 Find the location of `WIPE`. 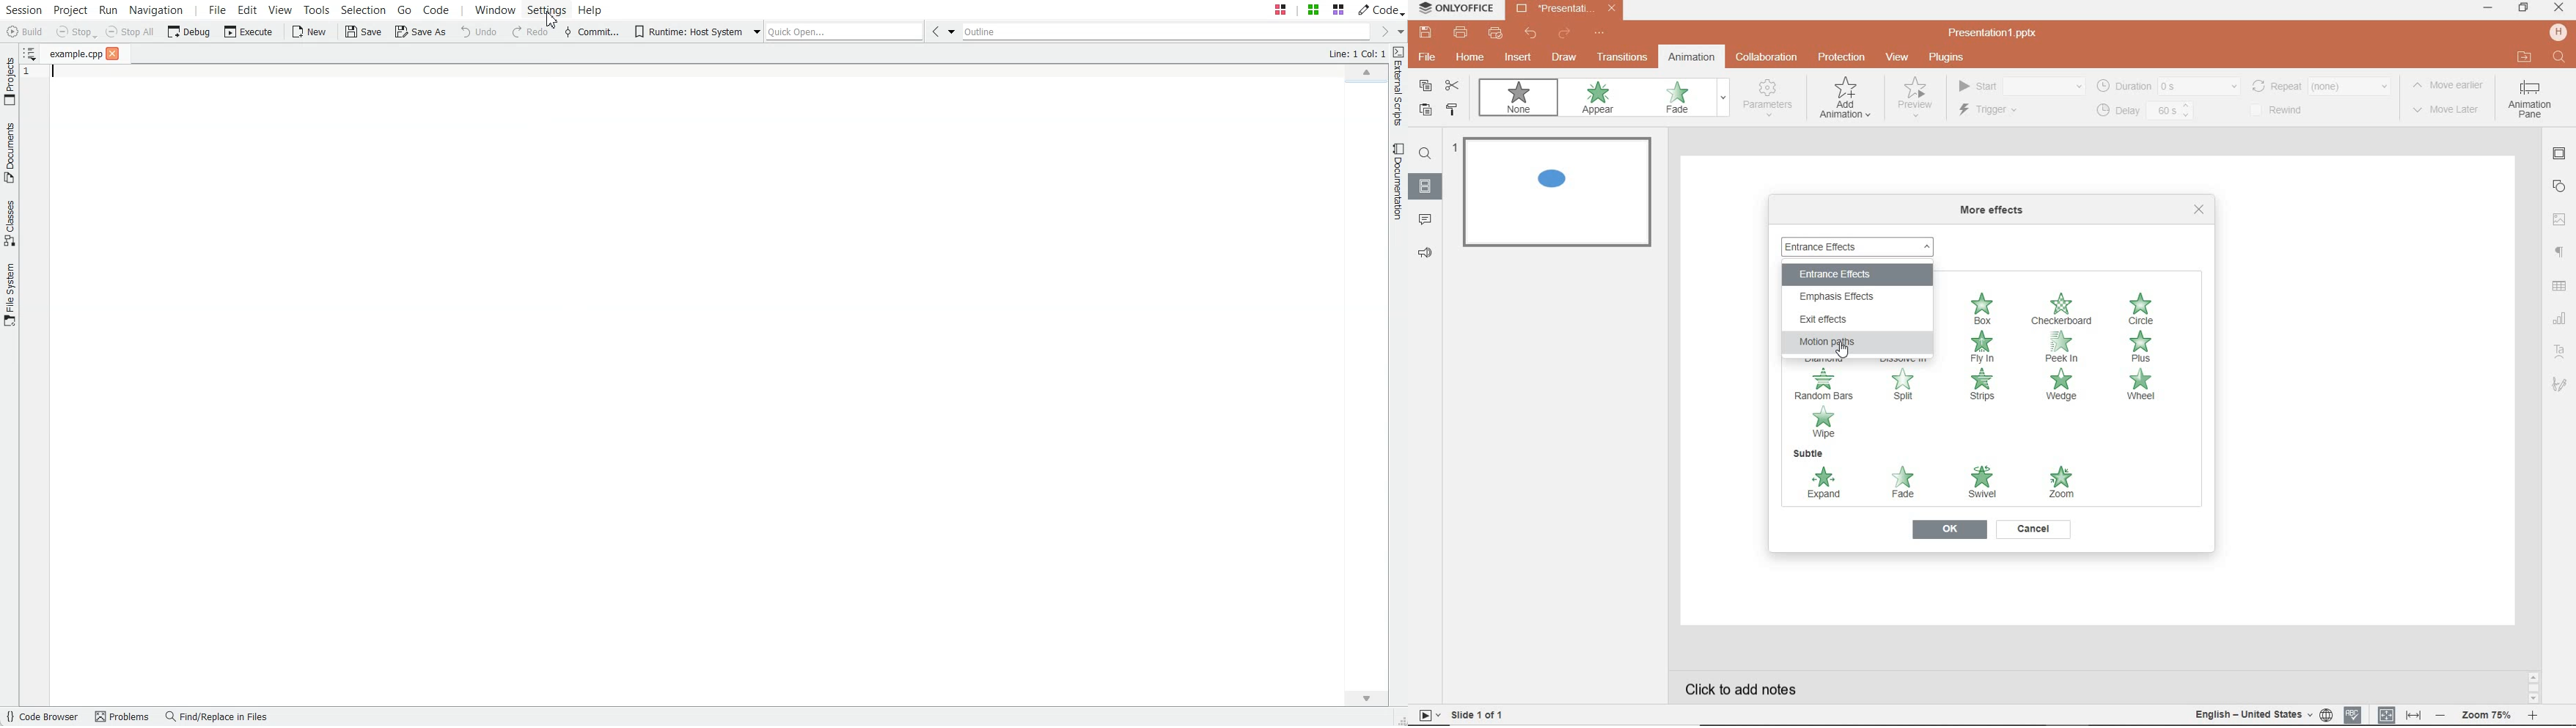

WIPE is located at coordinates (1824, 423).